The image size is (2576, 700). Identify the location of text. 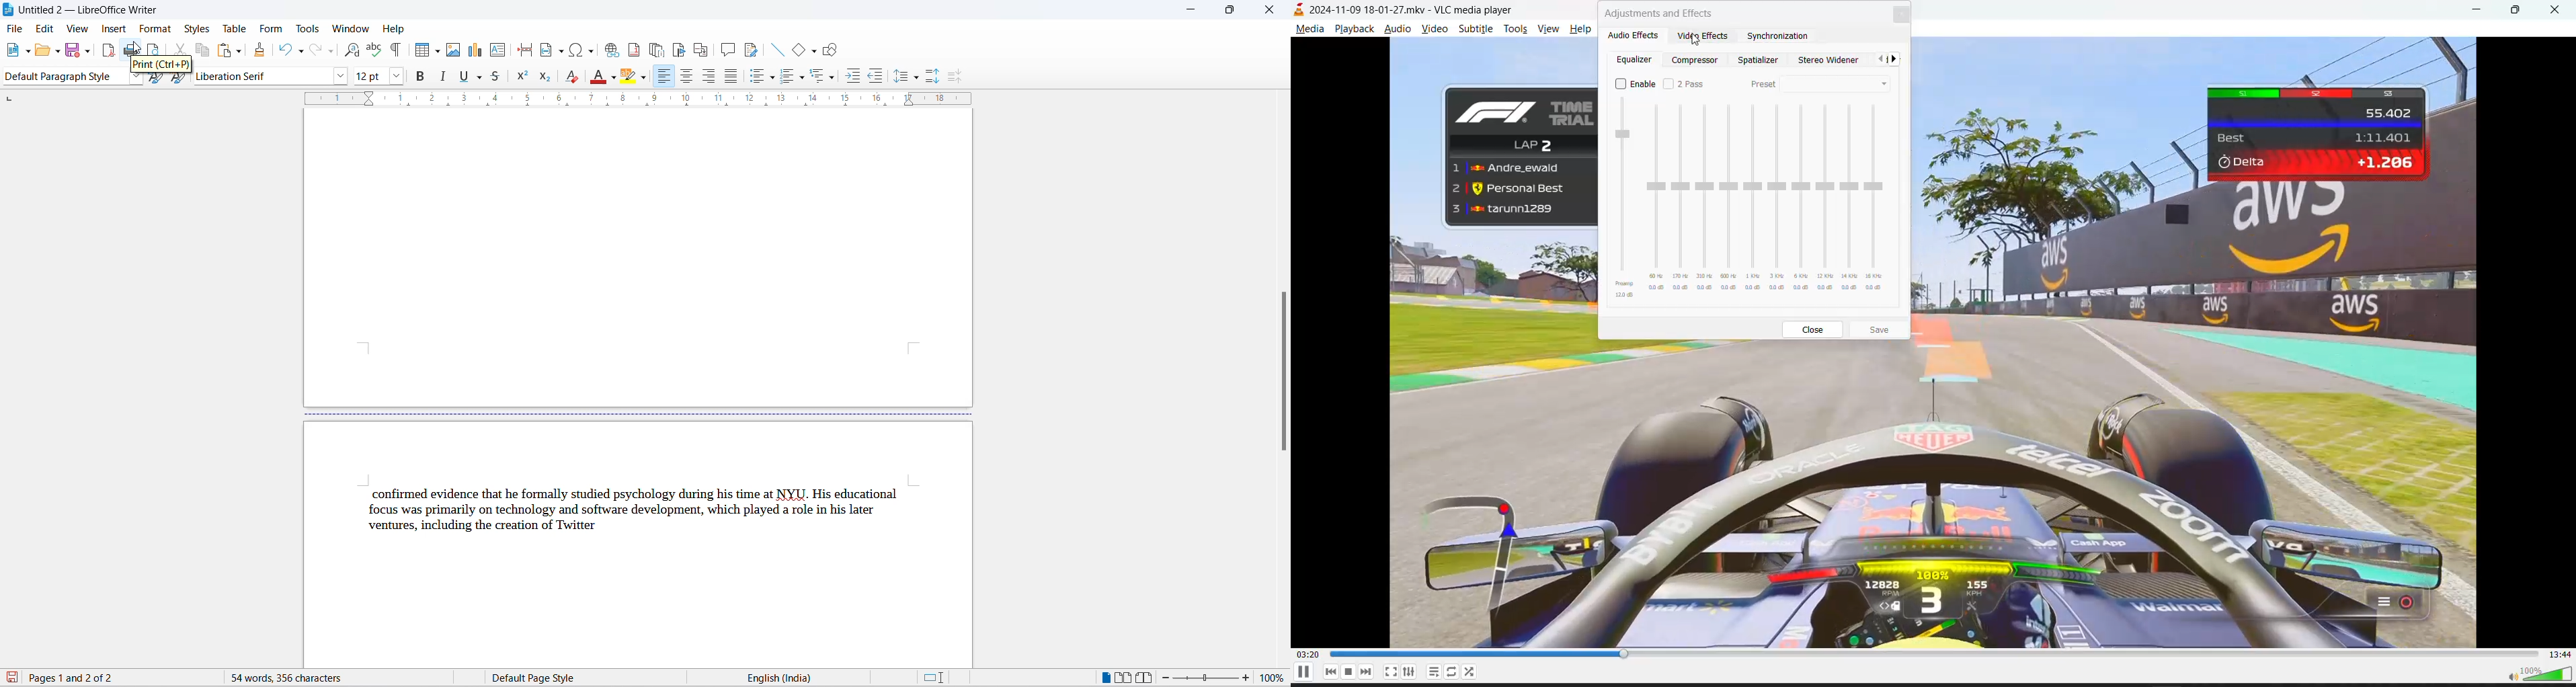
(641, 511).